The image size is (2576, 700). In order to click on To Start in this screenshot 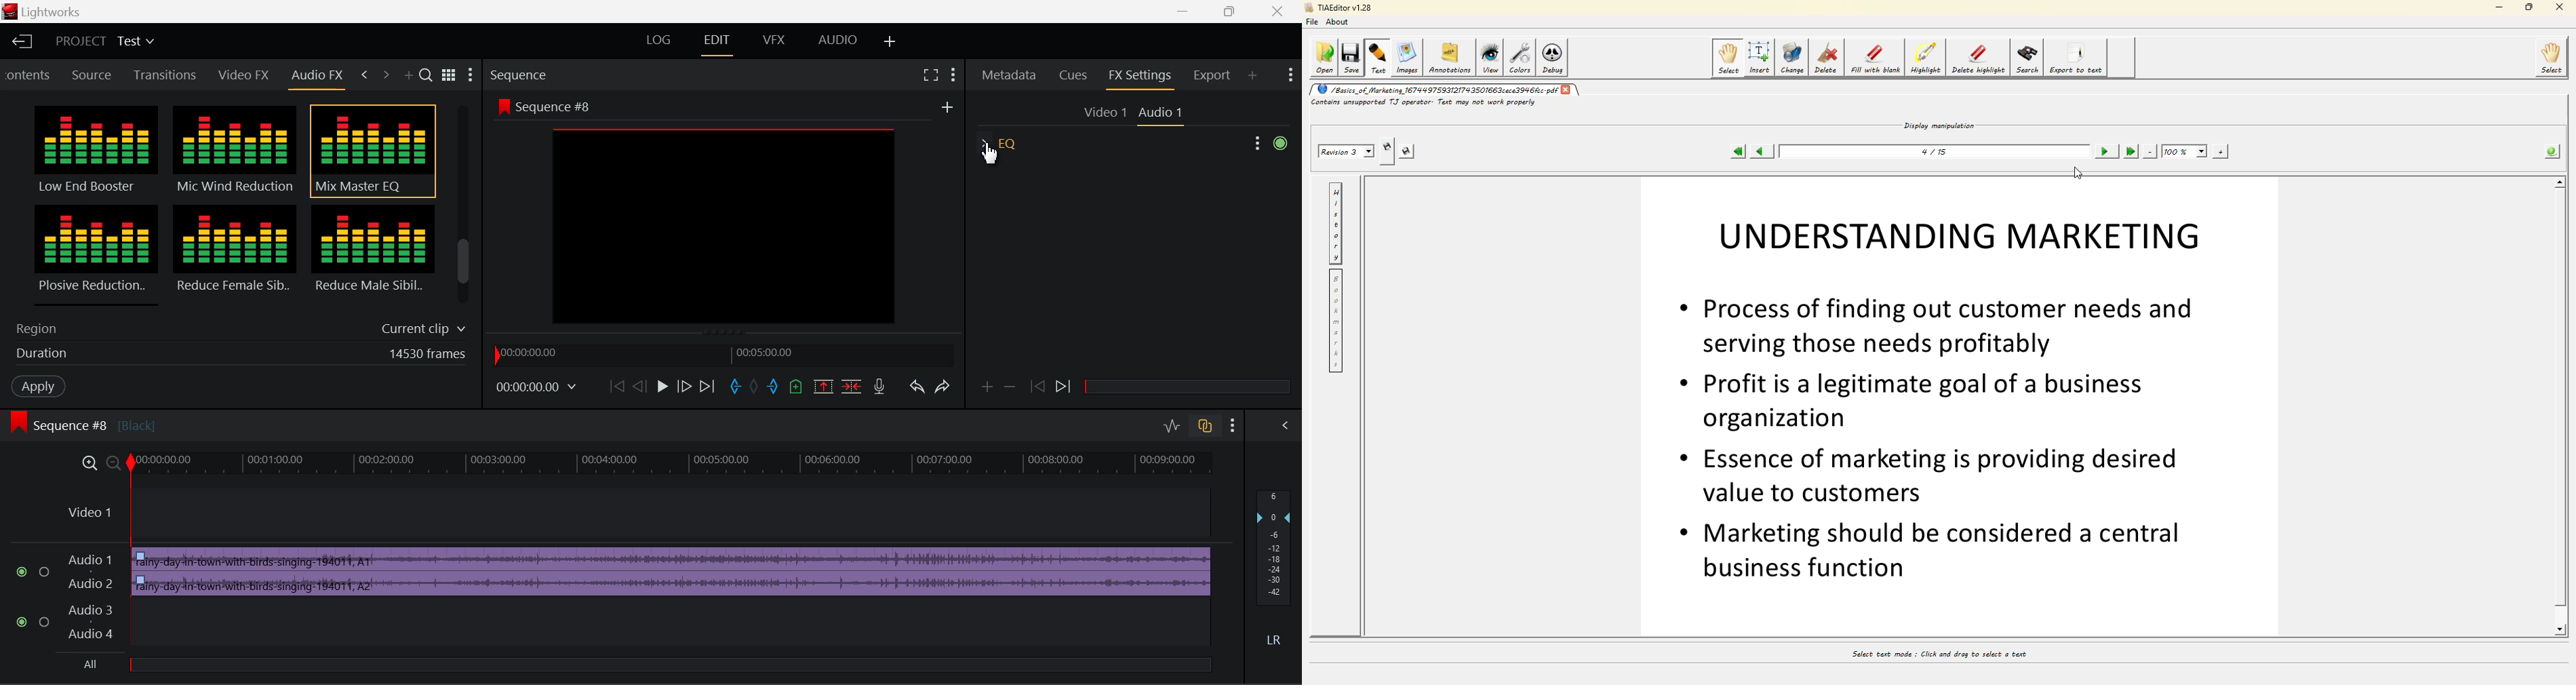, I will do `click(616, 387)`.